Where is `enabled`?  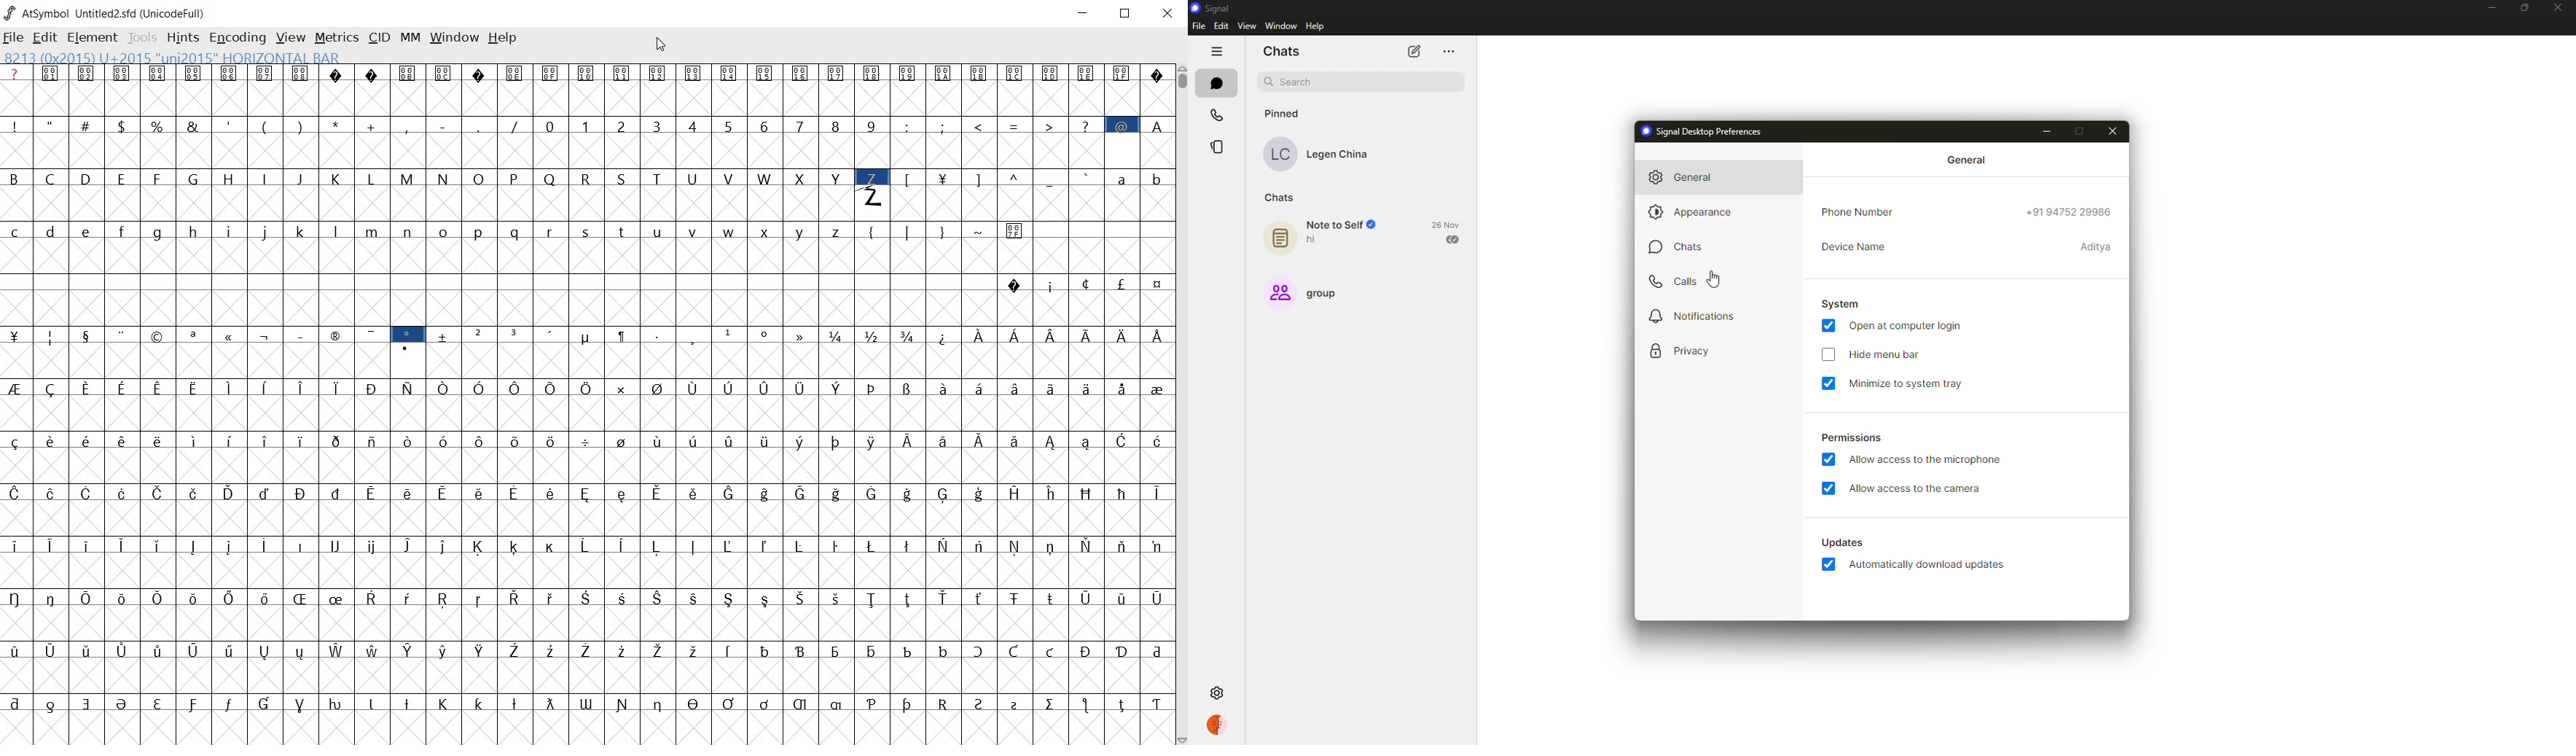
enabled is located at coordinates (1831, 327).